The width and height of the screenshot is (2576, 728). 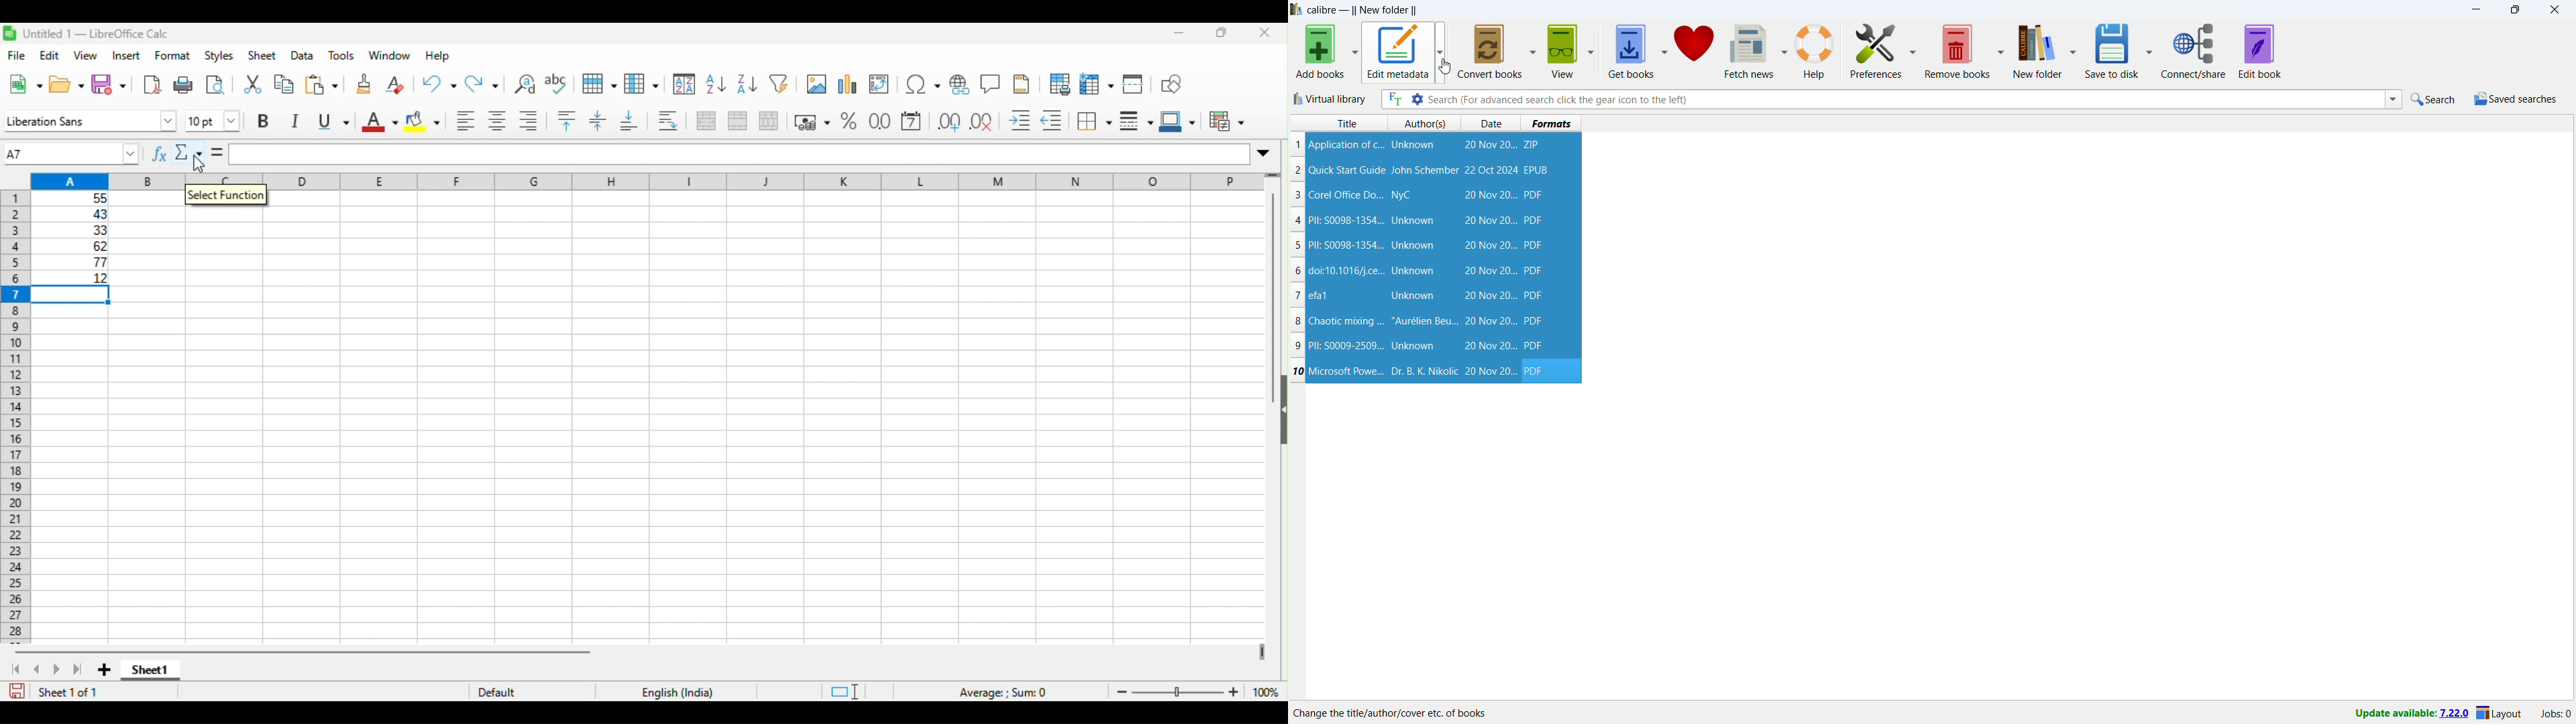 I want to click on virtual library, so click(x=1330, y=99).